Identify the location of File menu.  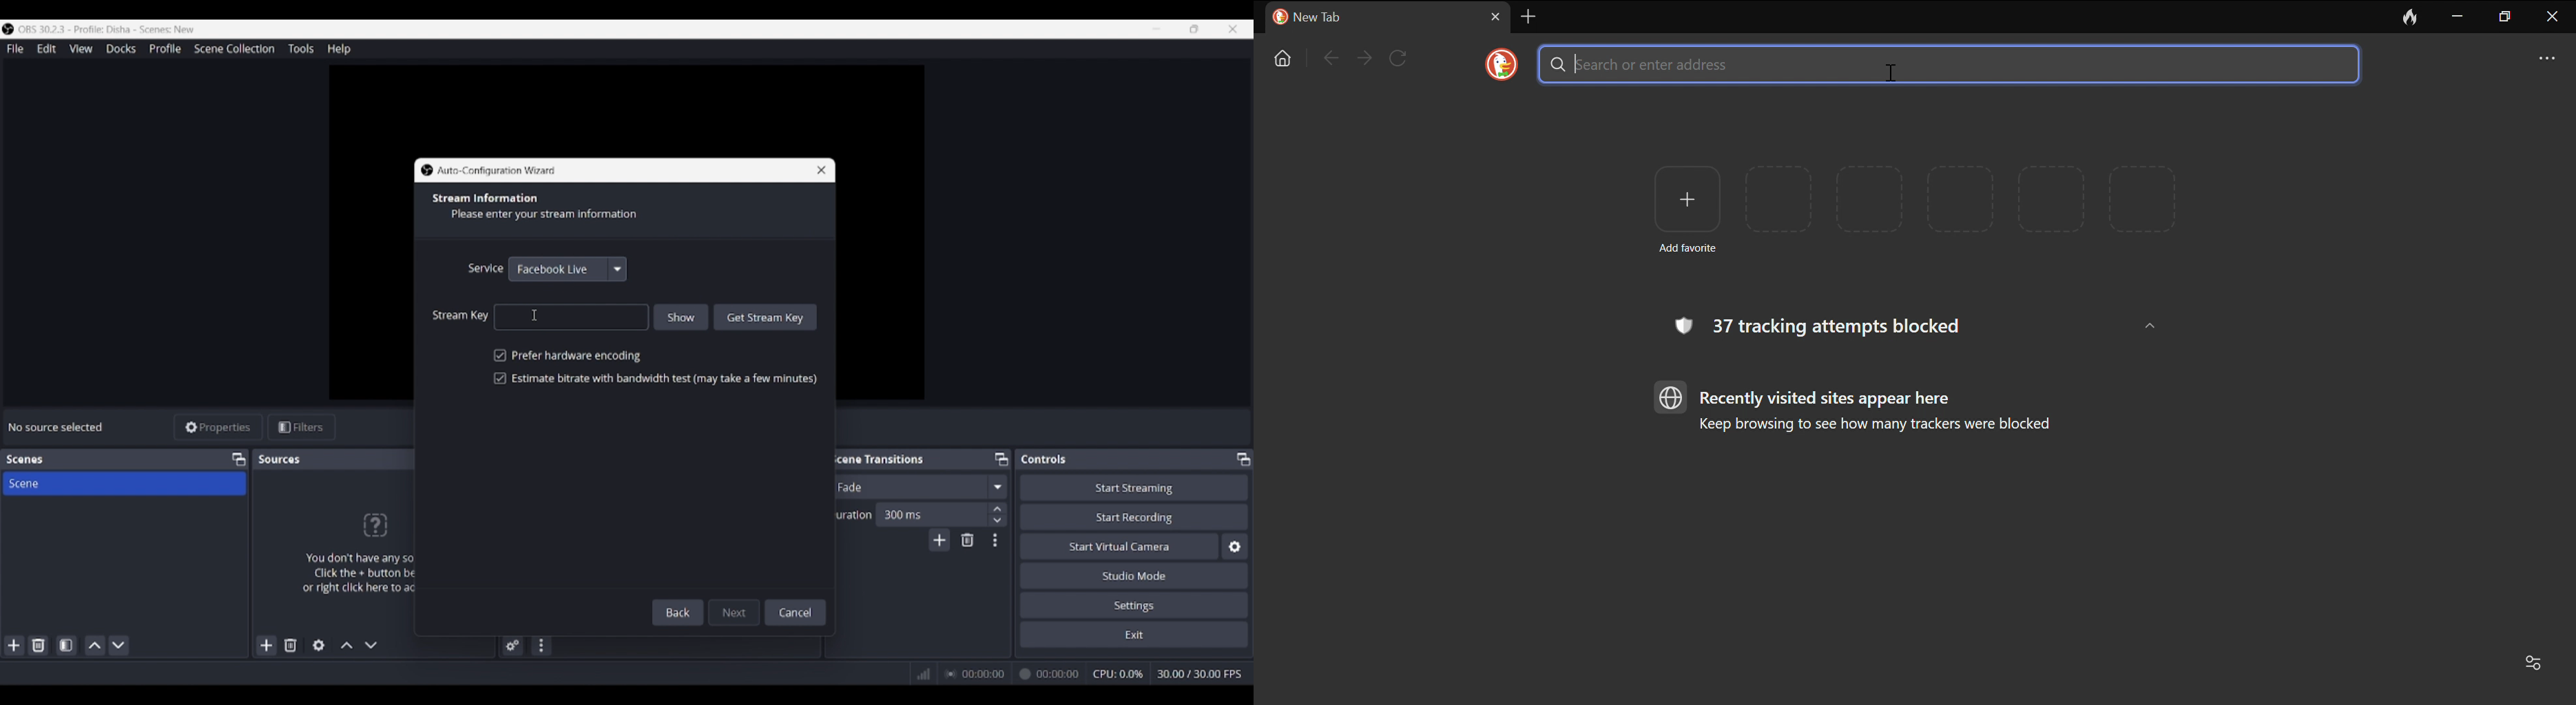
(15, 48).